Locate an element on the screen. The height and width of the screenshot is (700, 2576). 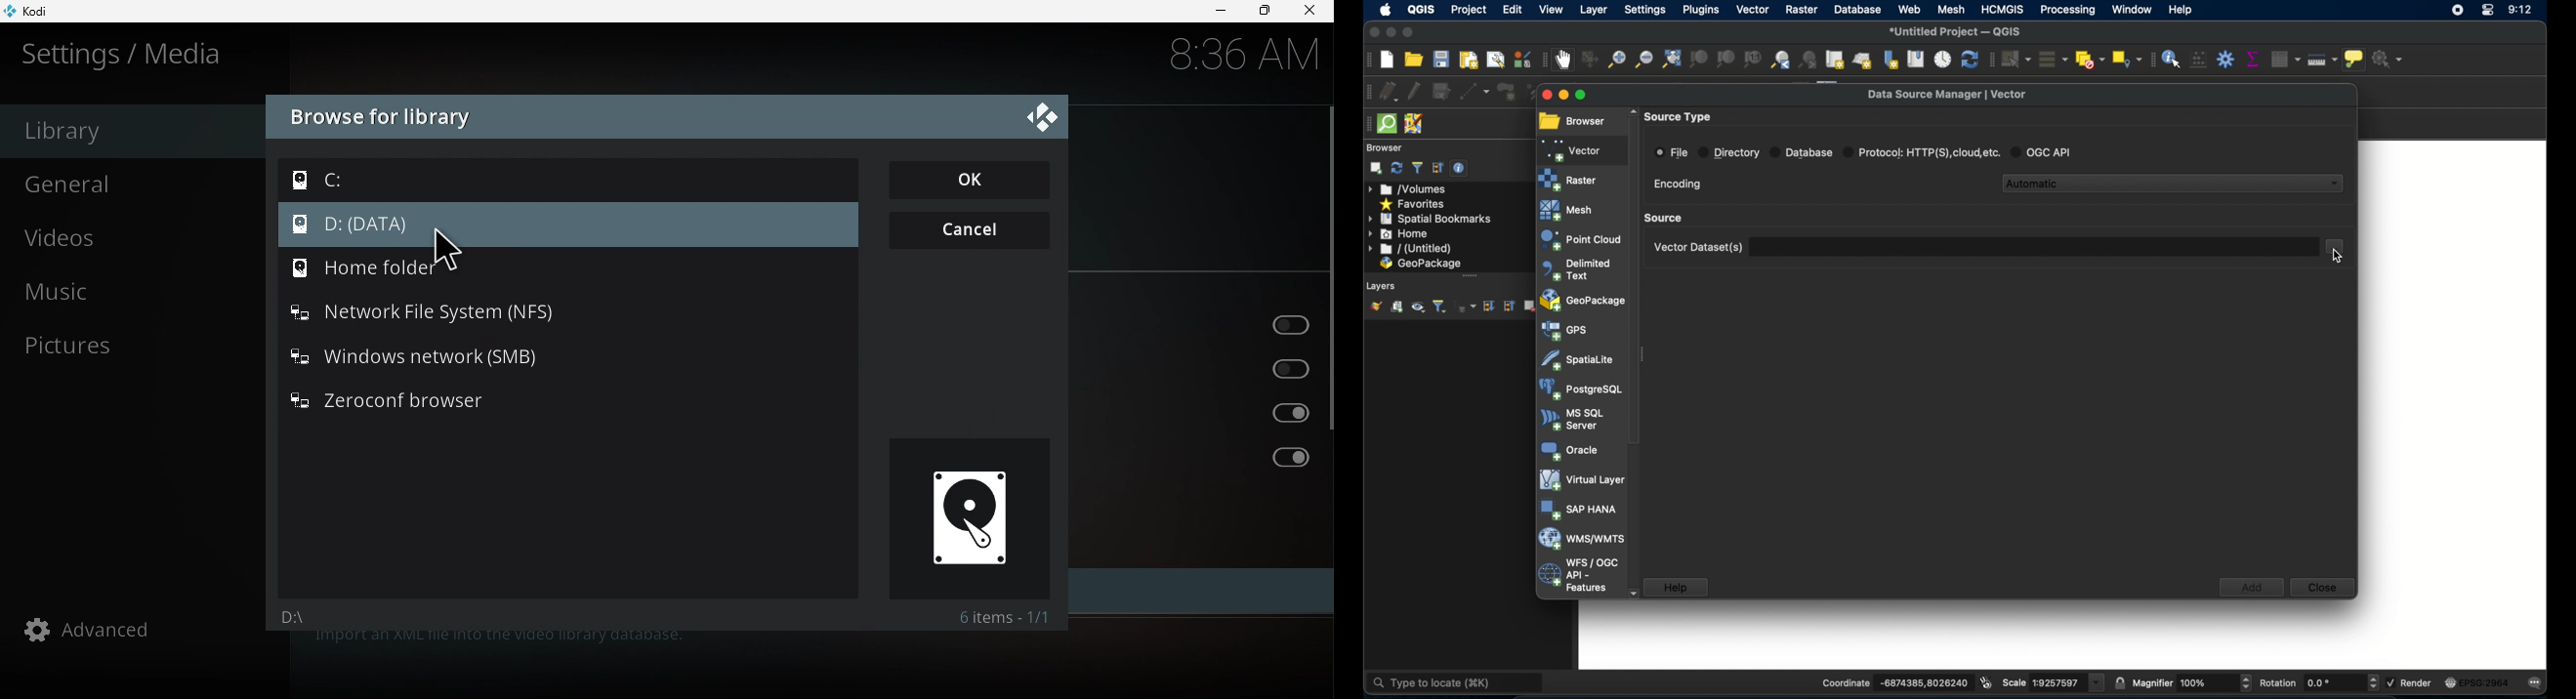
Videos is located at coordinates (142, 241).